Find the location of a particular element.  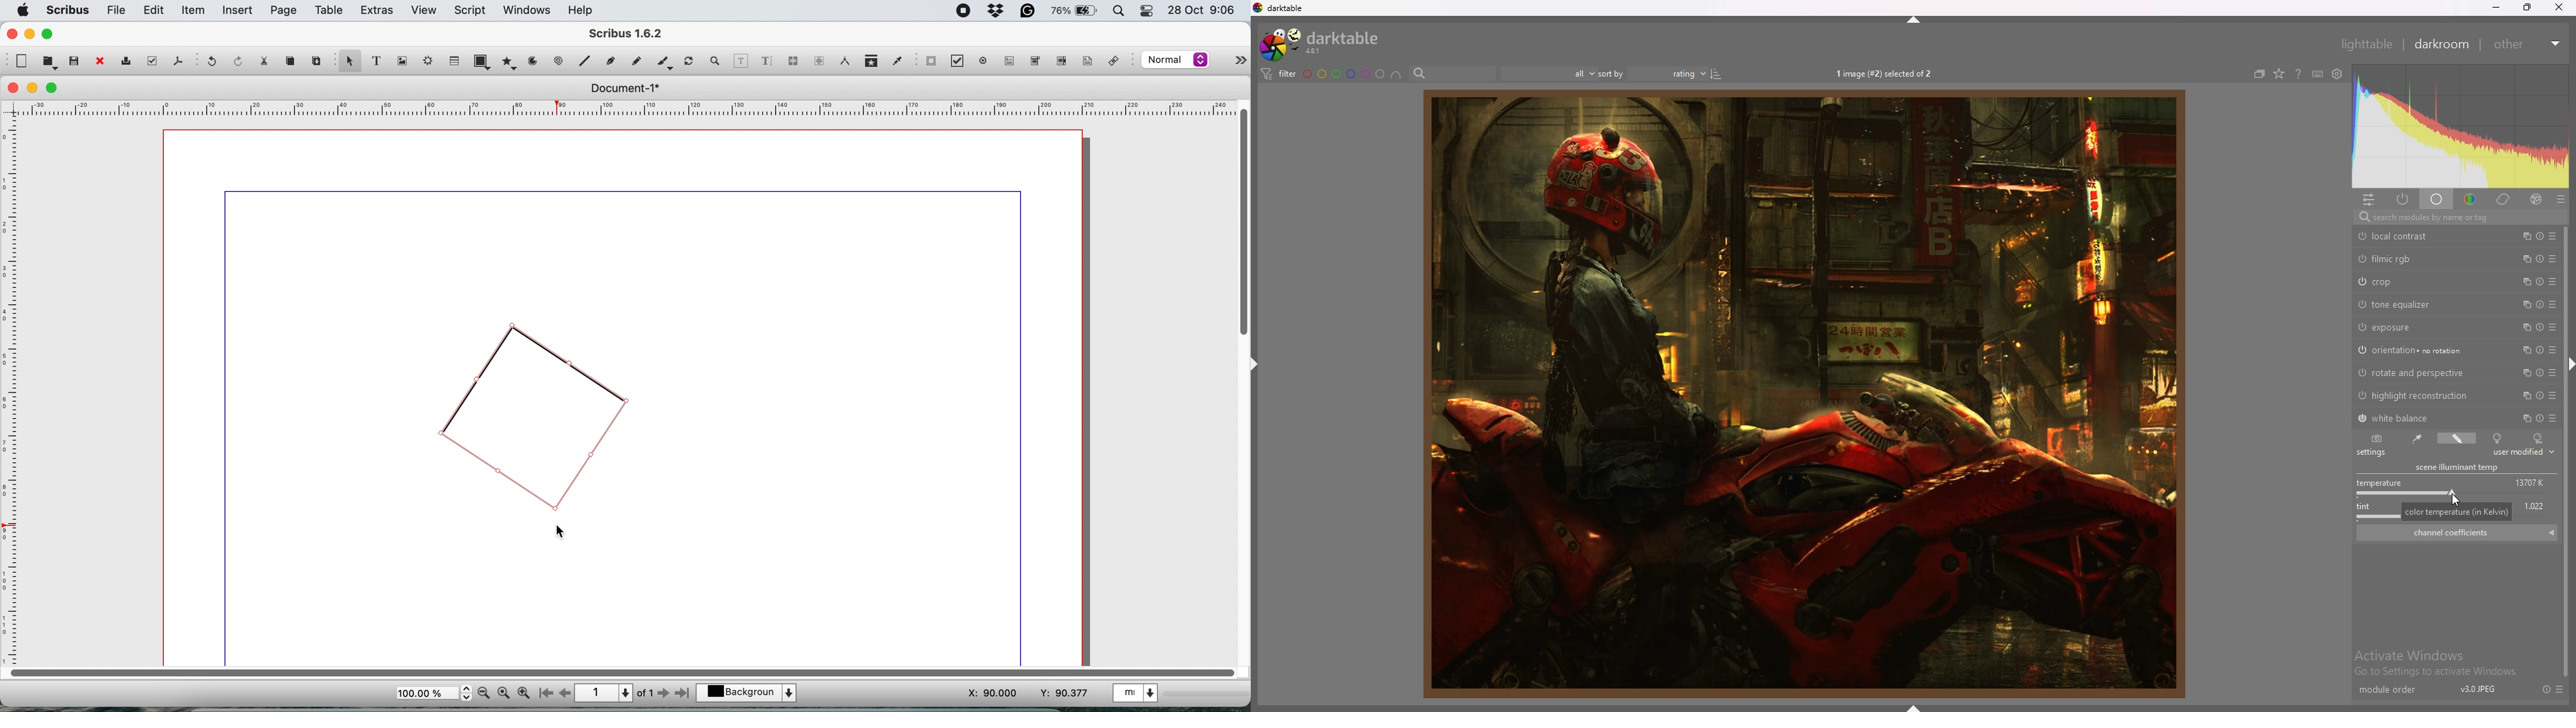

user modified is located at coordinates (2457, 439).